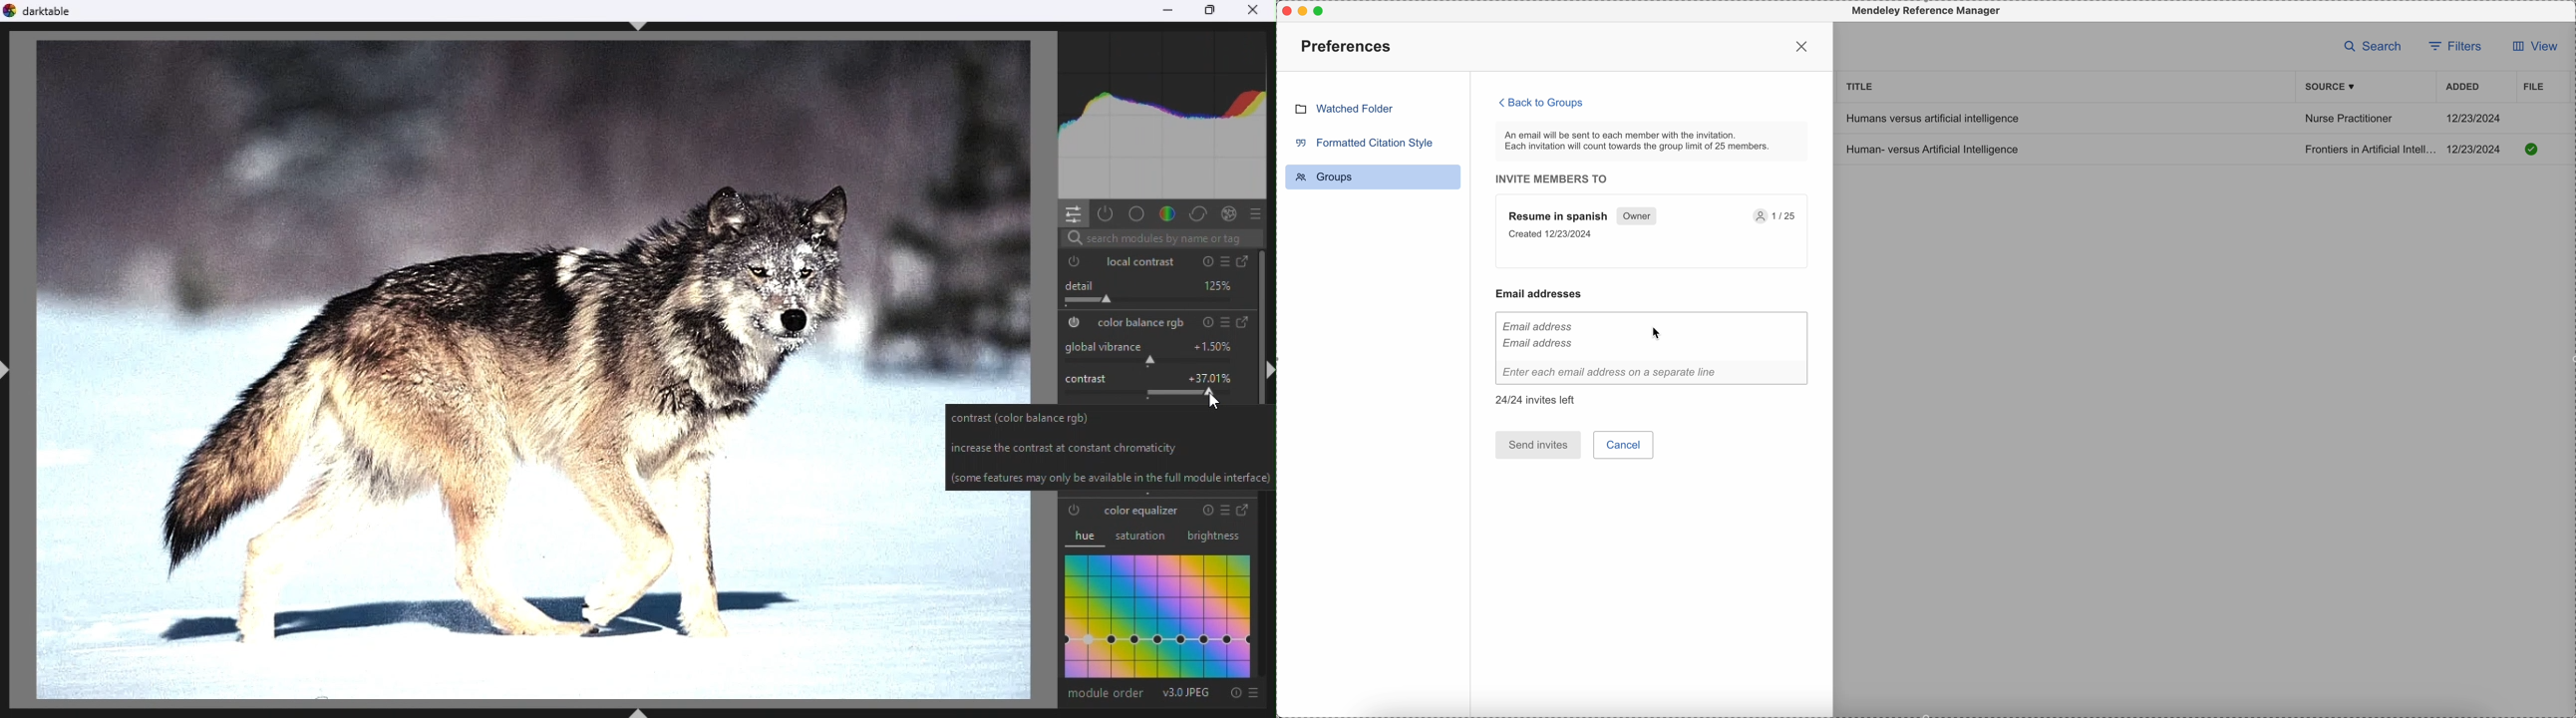 Image resolution: width=2576 pixels, height=728 pixels. What do you see at coordinates (1022, 418) in the screenshot?
I see `contrast (color balance rgb)` at bounding box center [1022, 418].